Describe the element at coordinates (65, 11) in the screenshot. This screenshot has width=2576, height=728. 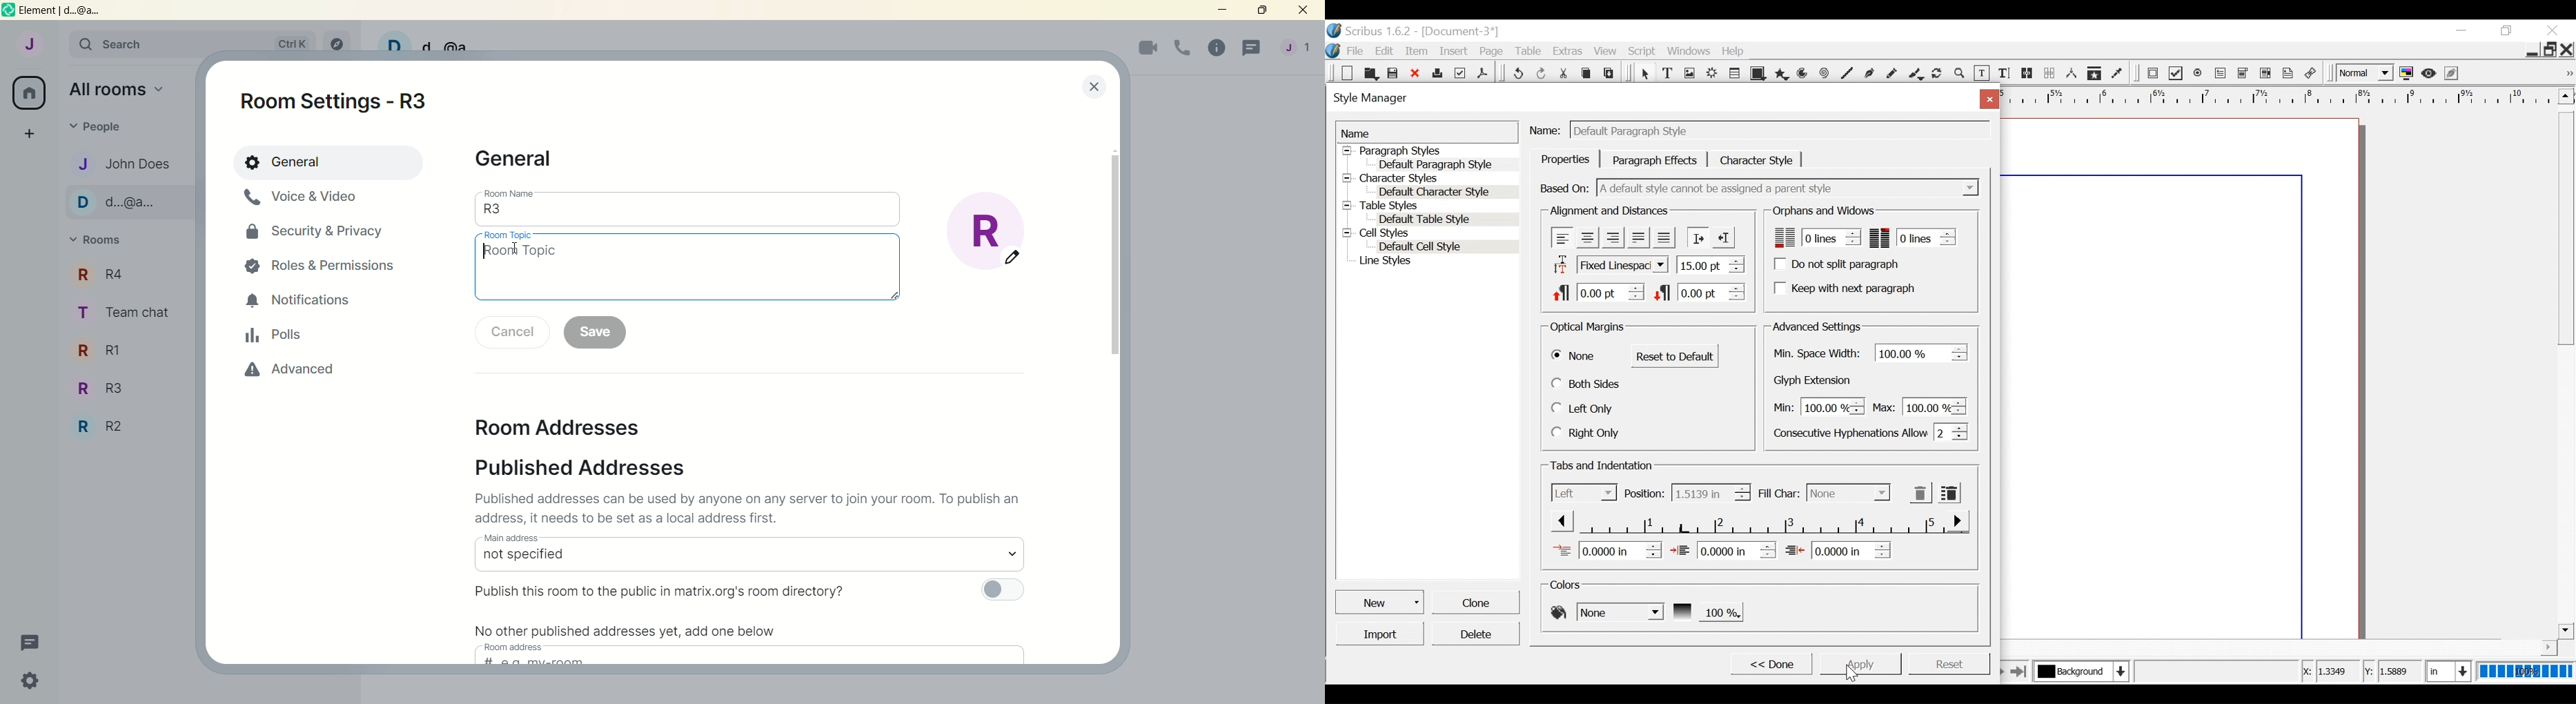
I see `element` at that location.